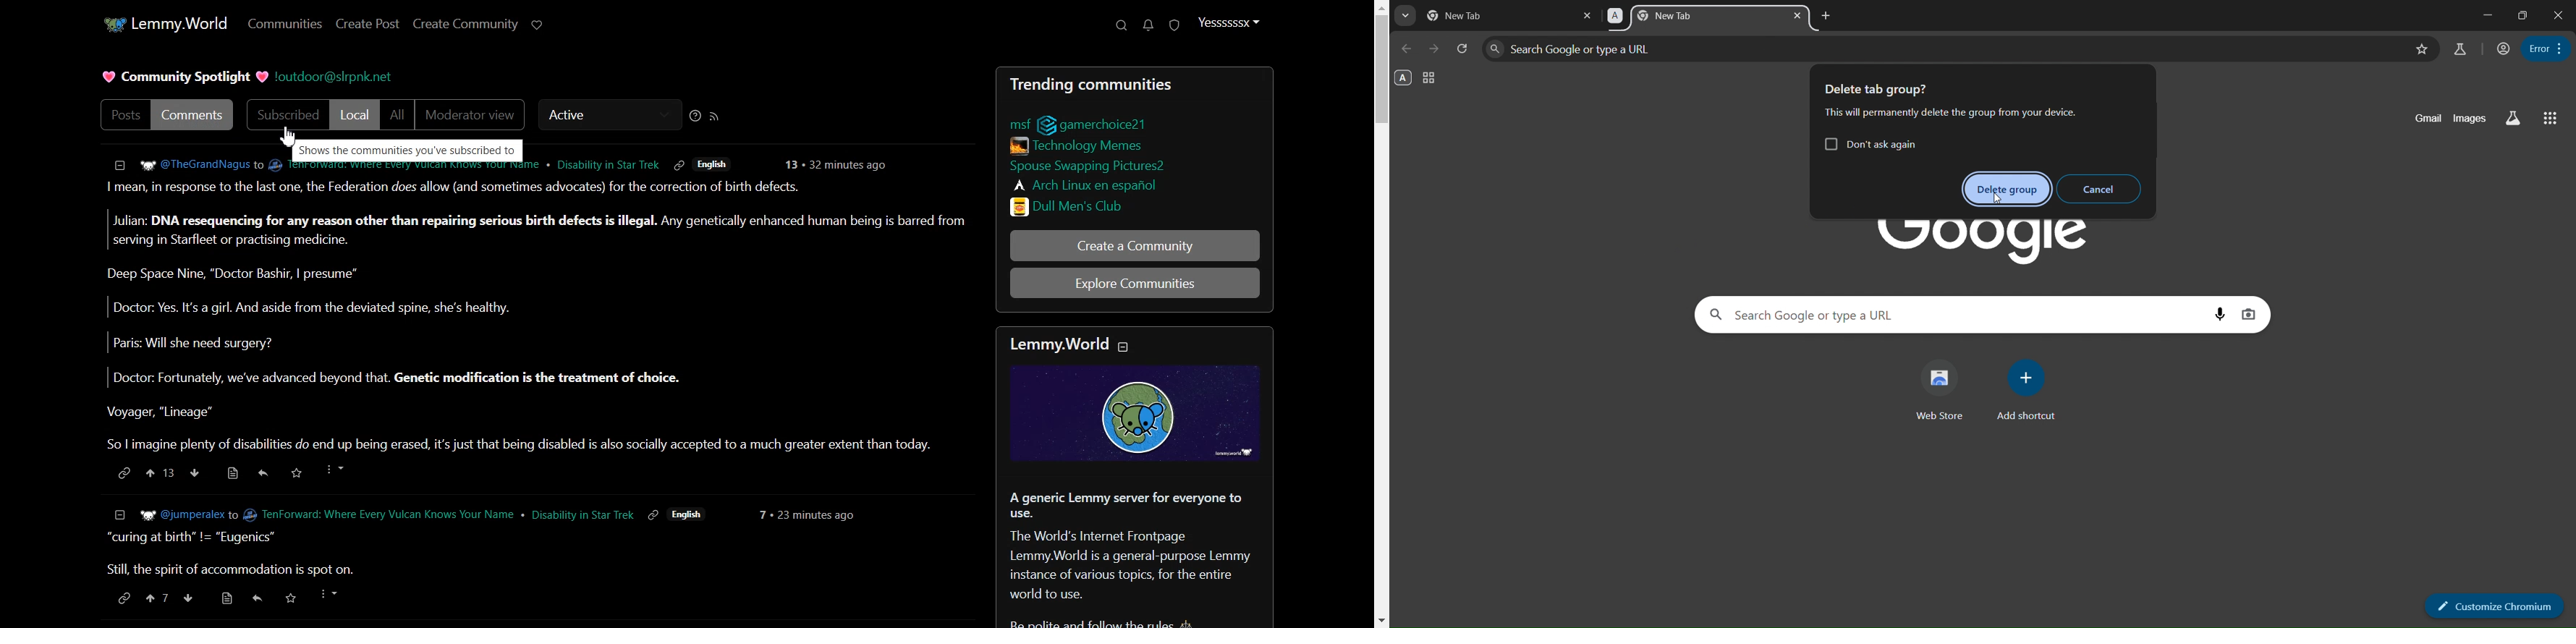 This screenshot has width=2576, height=644. I want to click on Don't ask again, so click(1871, 143).